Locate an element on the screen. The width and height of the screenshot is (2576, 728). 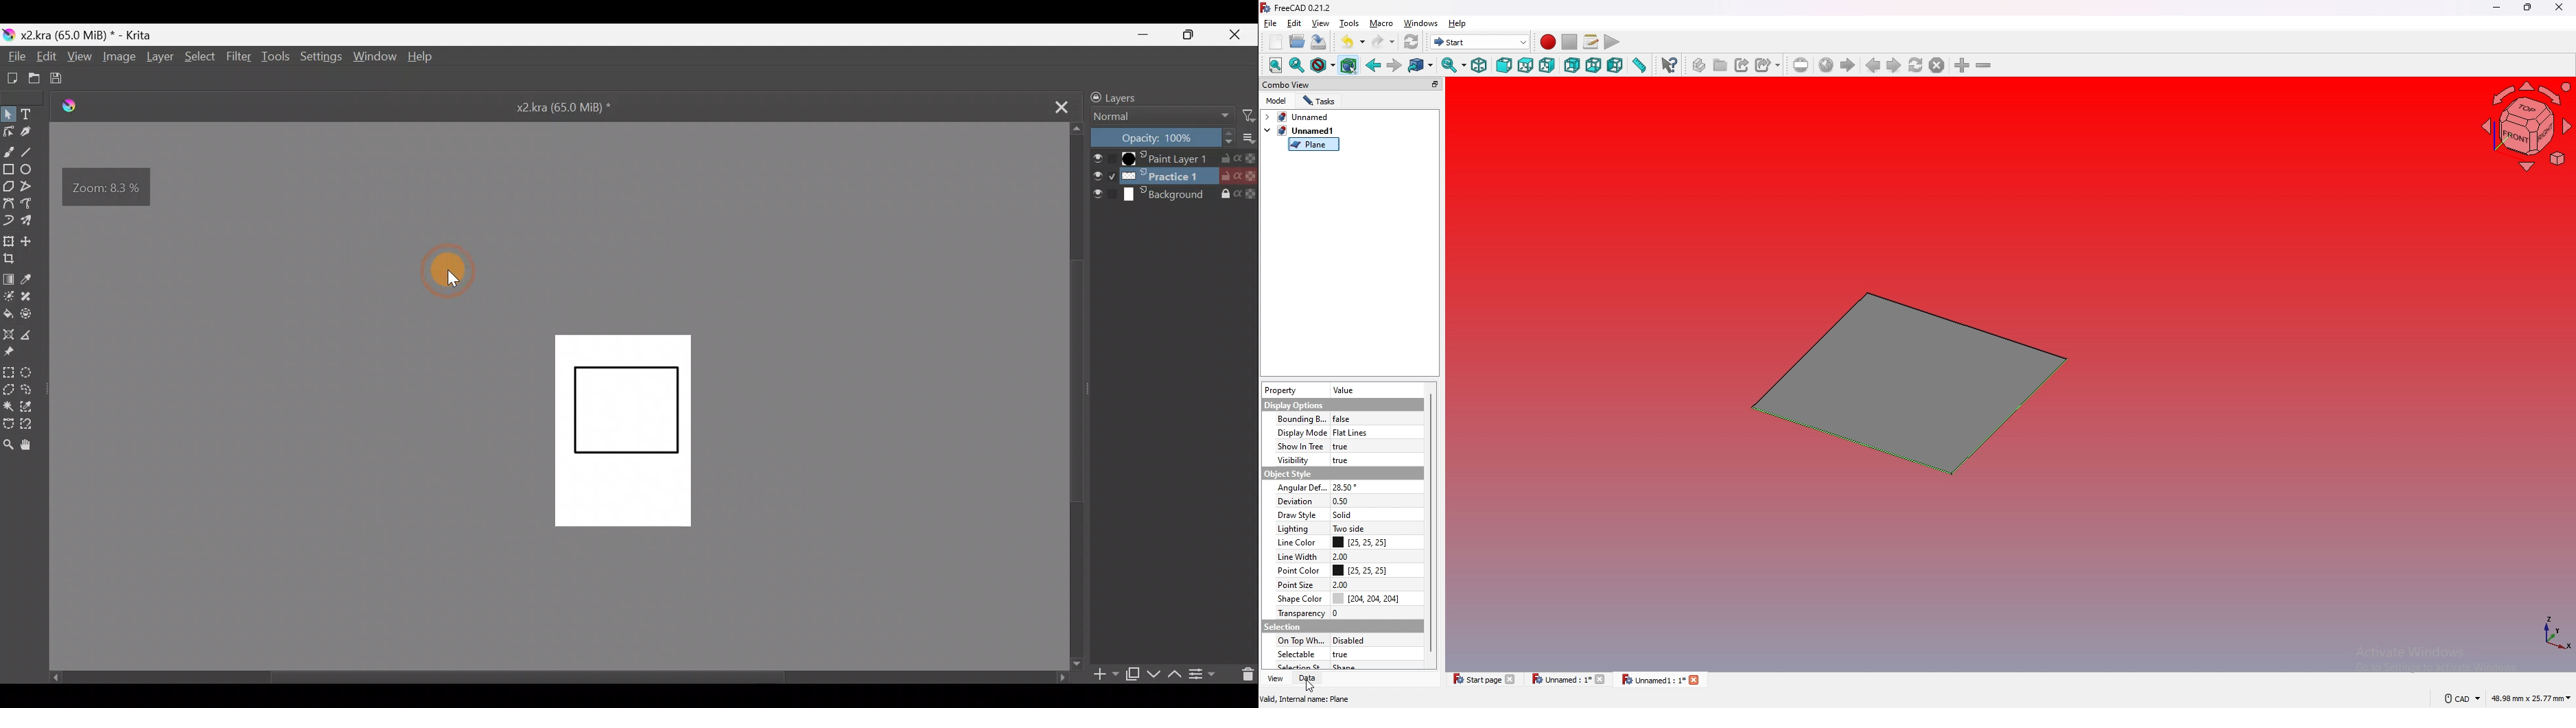
previous page is located at coordinates (1874, 65).